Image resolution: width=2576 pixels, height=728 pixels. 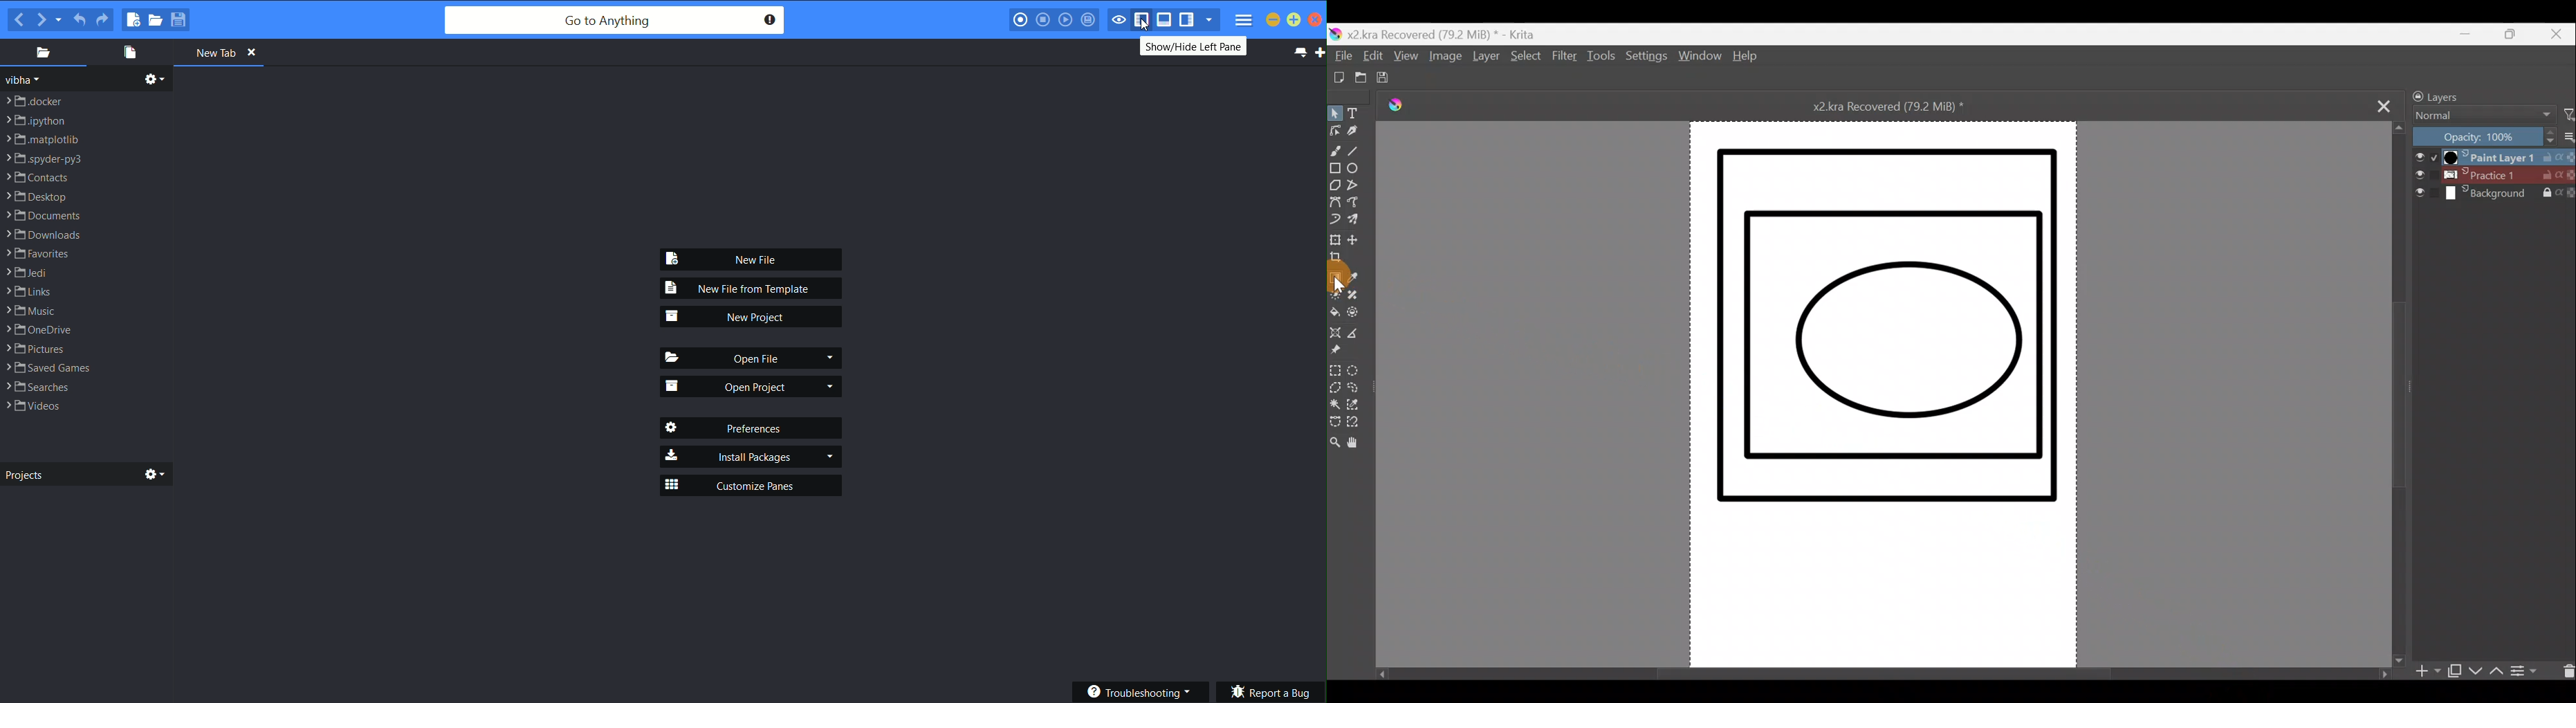 I want to click on Close tab, so click(x=2384, y=105).